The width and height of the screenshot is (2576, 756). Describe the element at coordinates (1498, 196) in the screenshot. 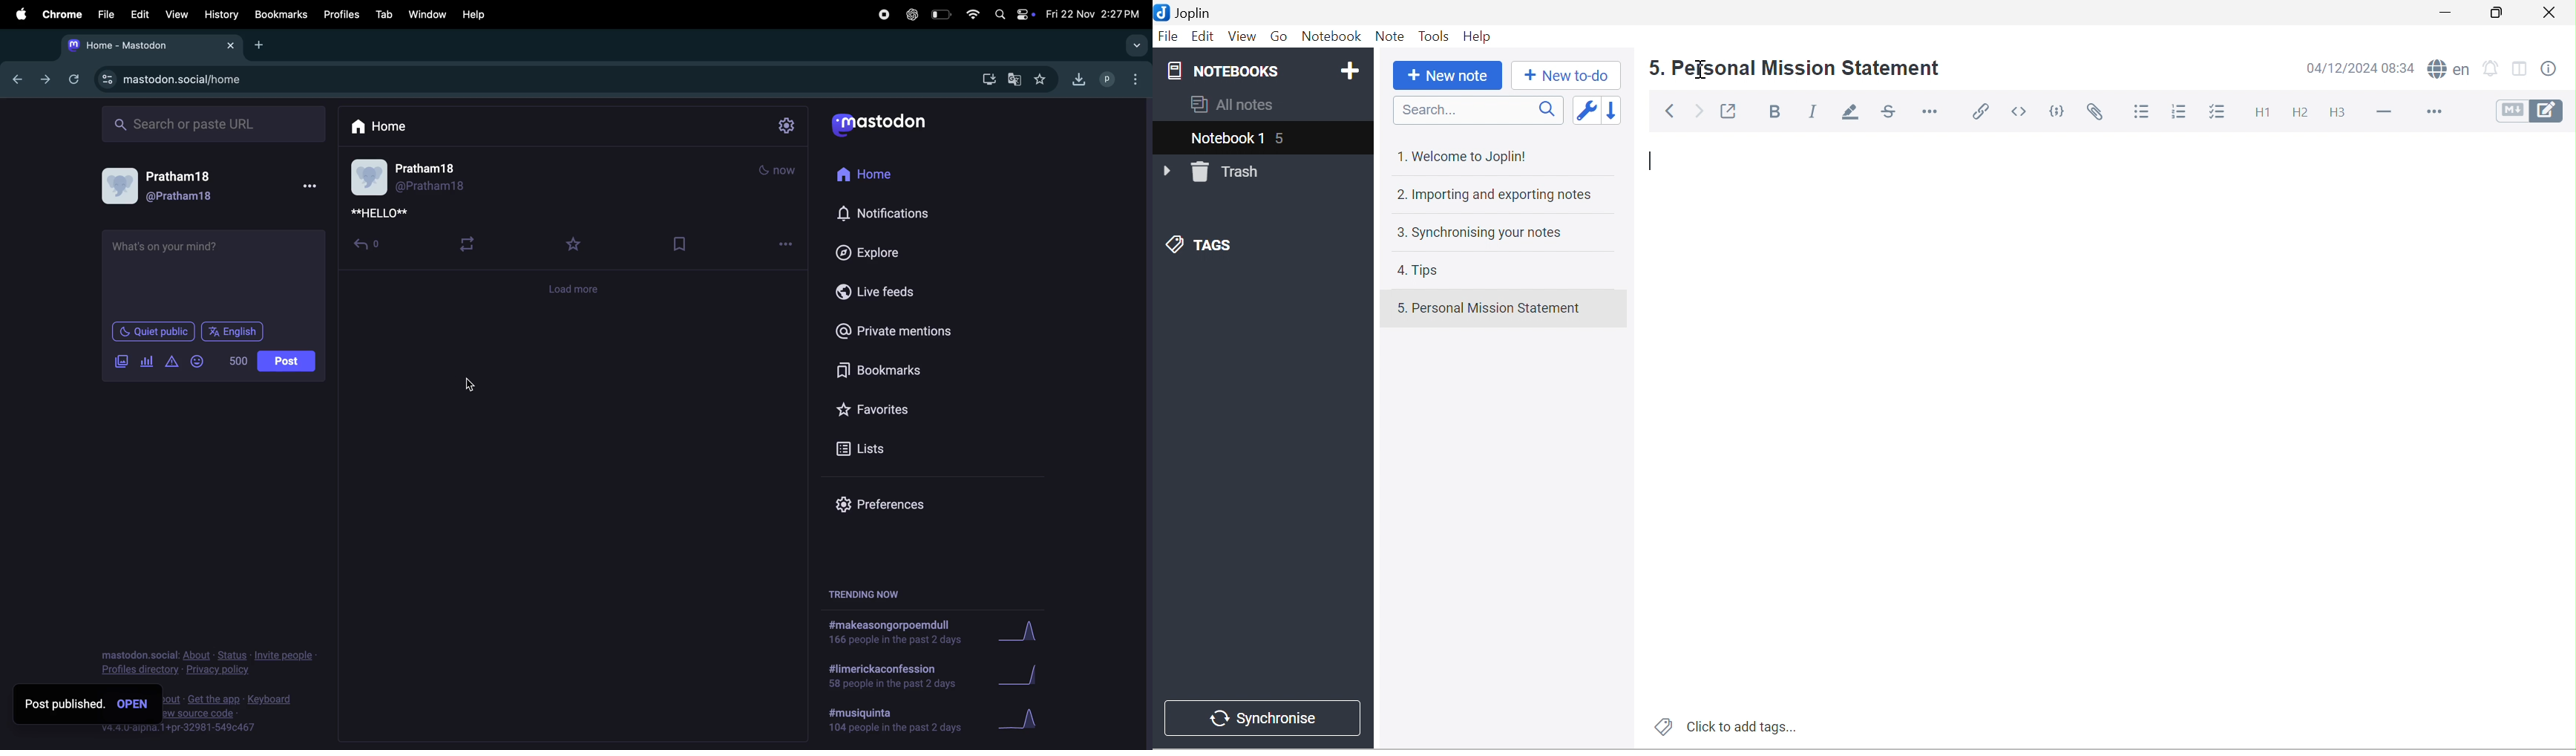

I see `2. Importing and exporting notes` at that location.